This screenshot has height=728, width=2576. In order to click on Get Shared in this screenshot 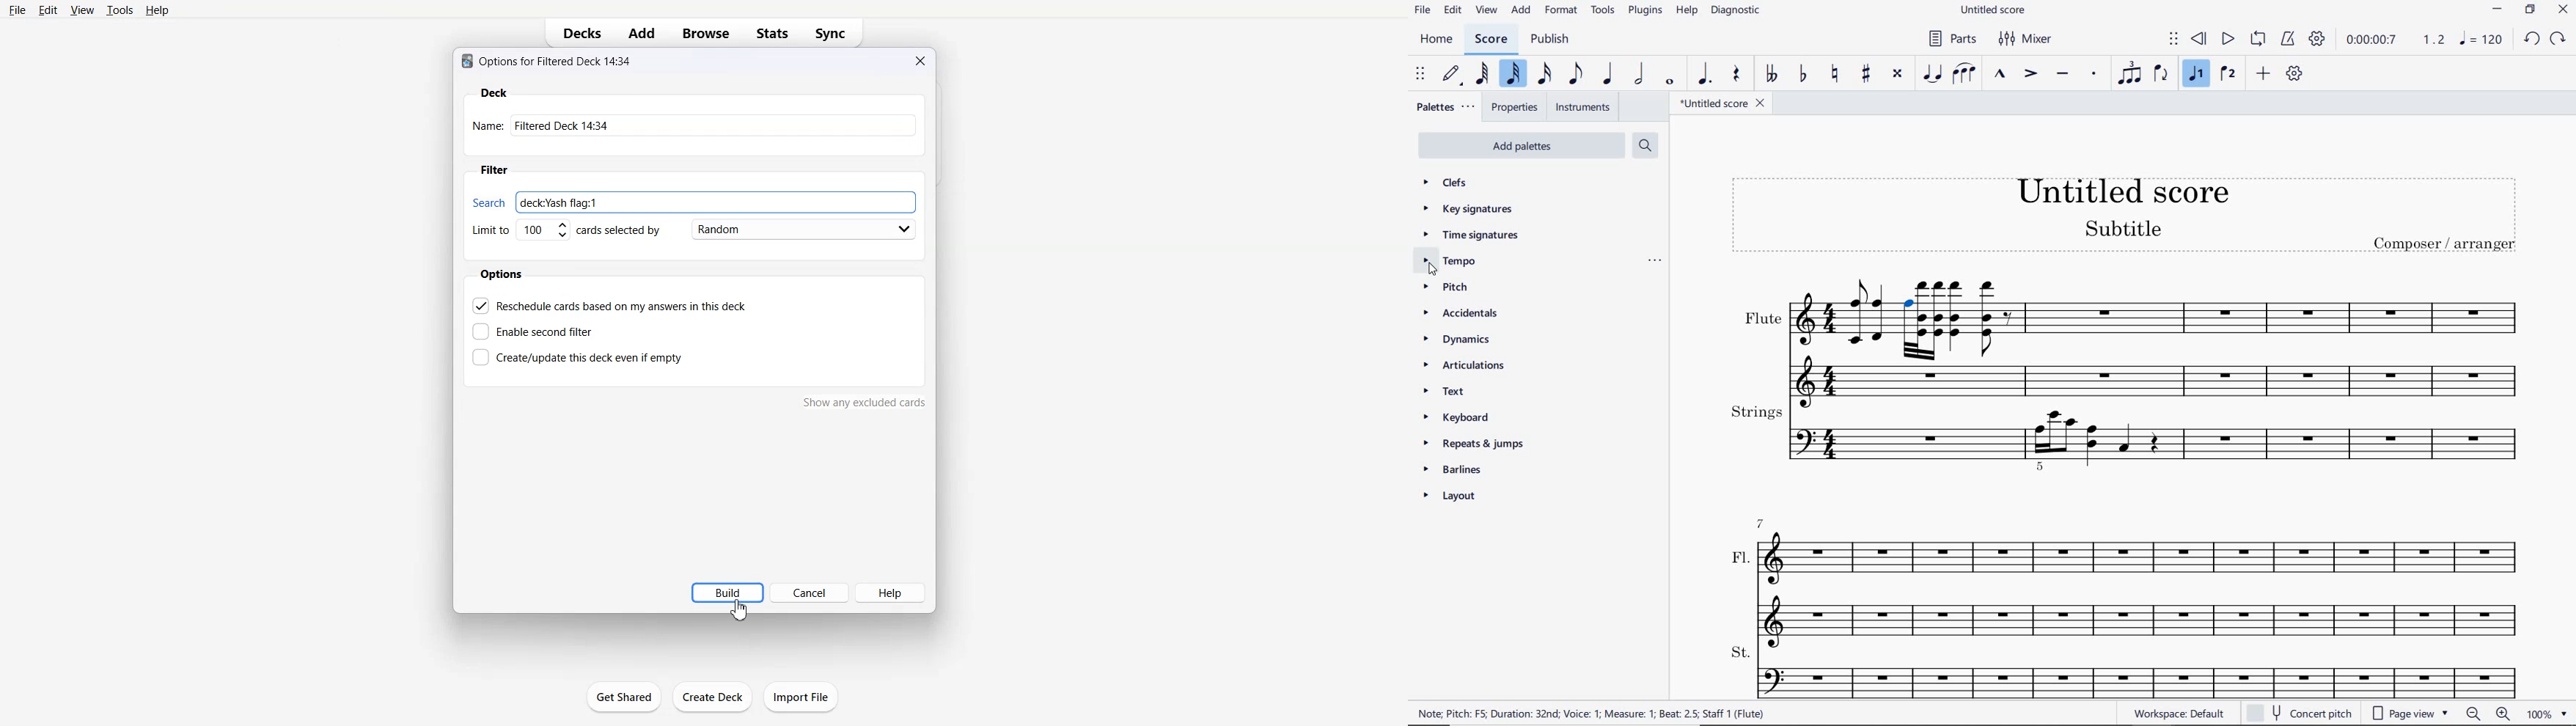, I will do `click(624, 696)`.